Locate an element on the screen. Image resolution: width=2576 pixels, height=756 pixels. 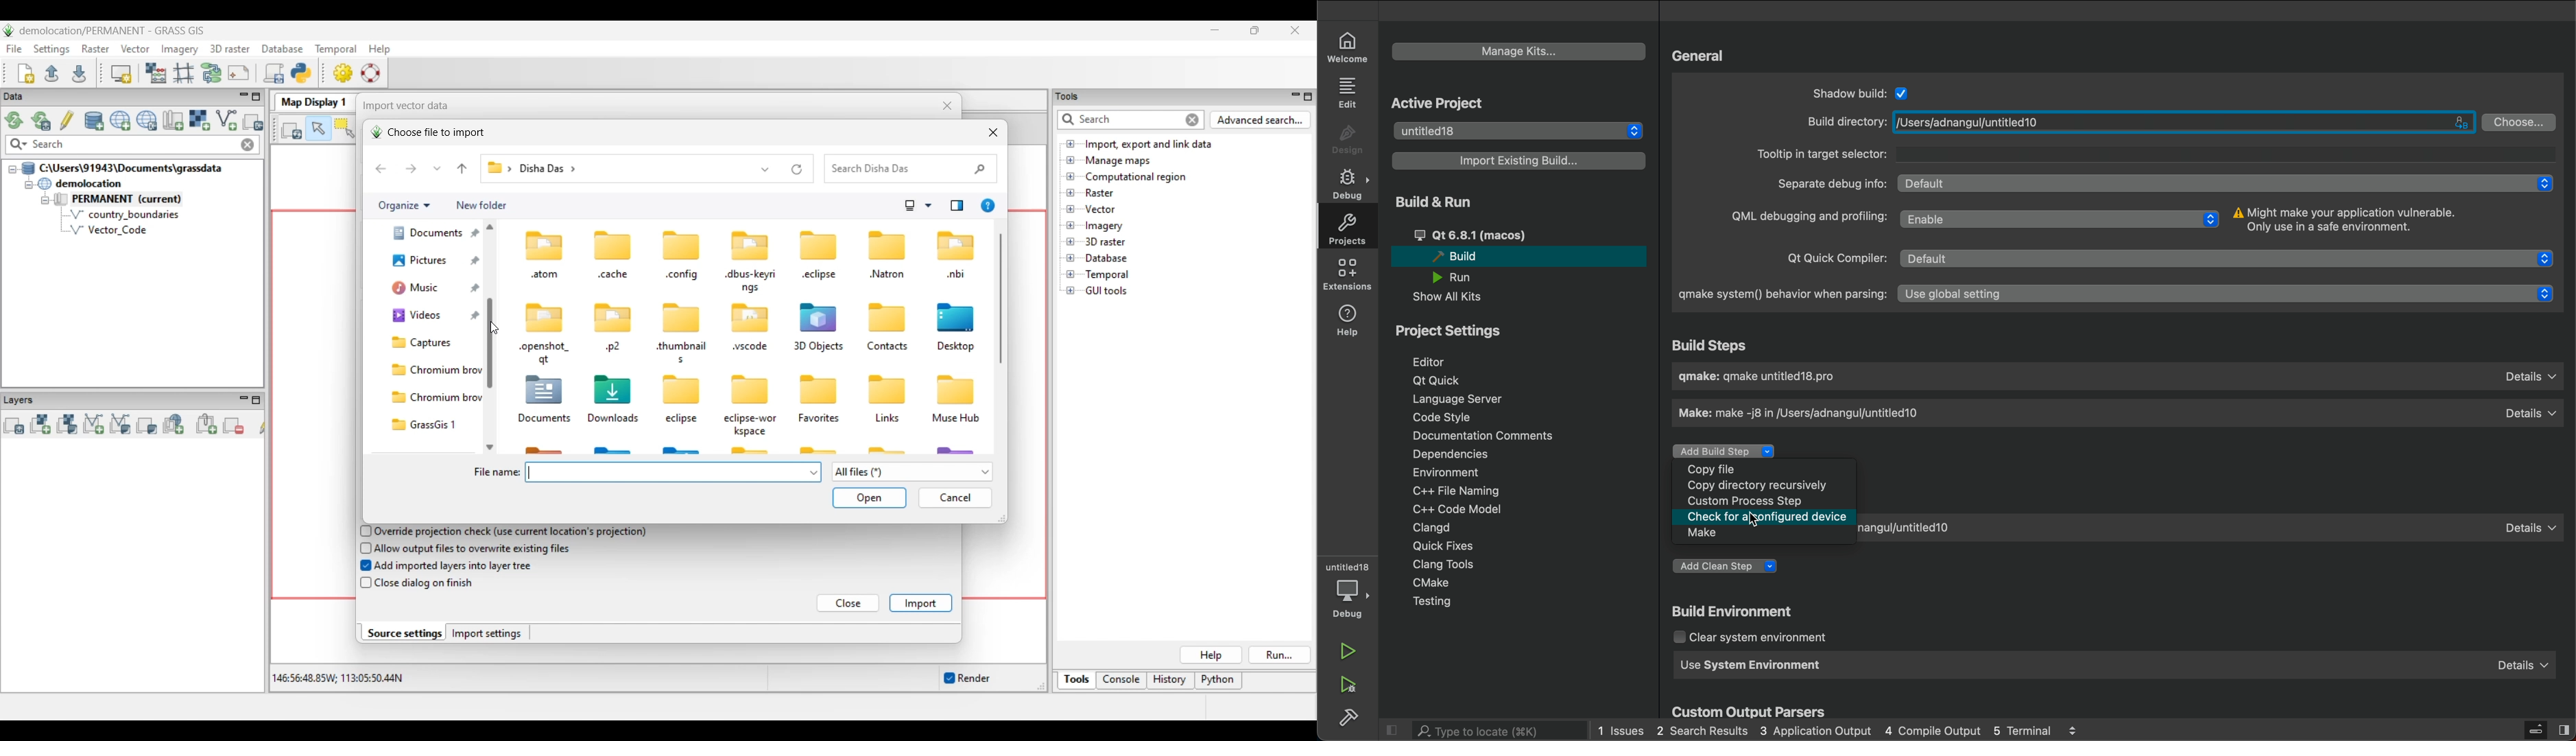
welcome is located at coordinates (1348, 47).